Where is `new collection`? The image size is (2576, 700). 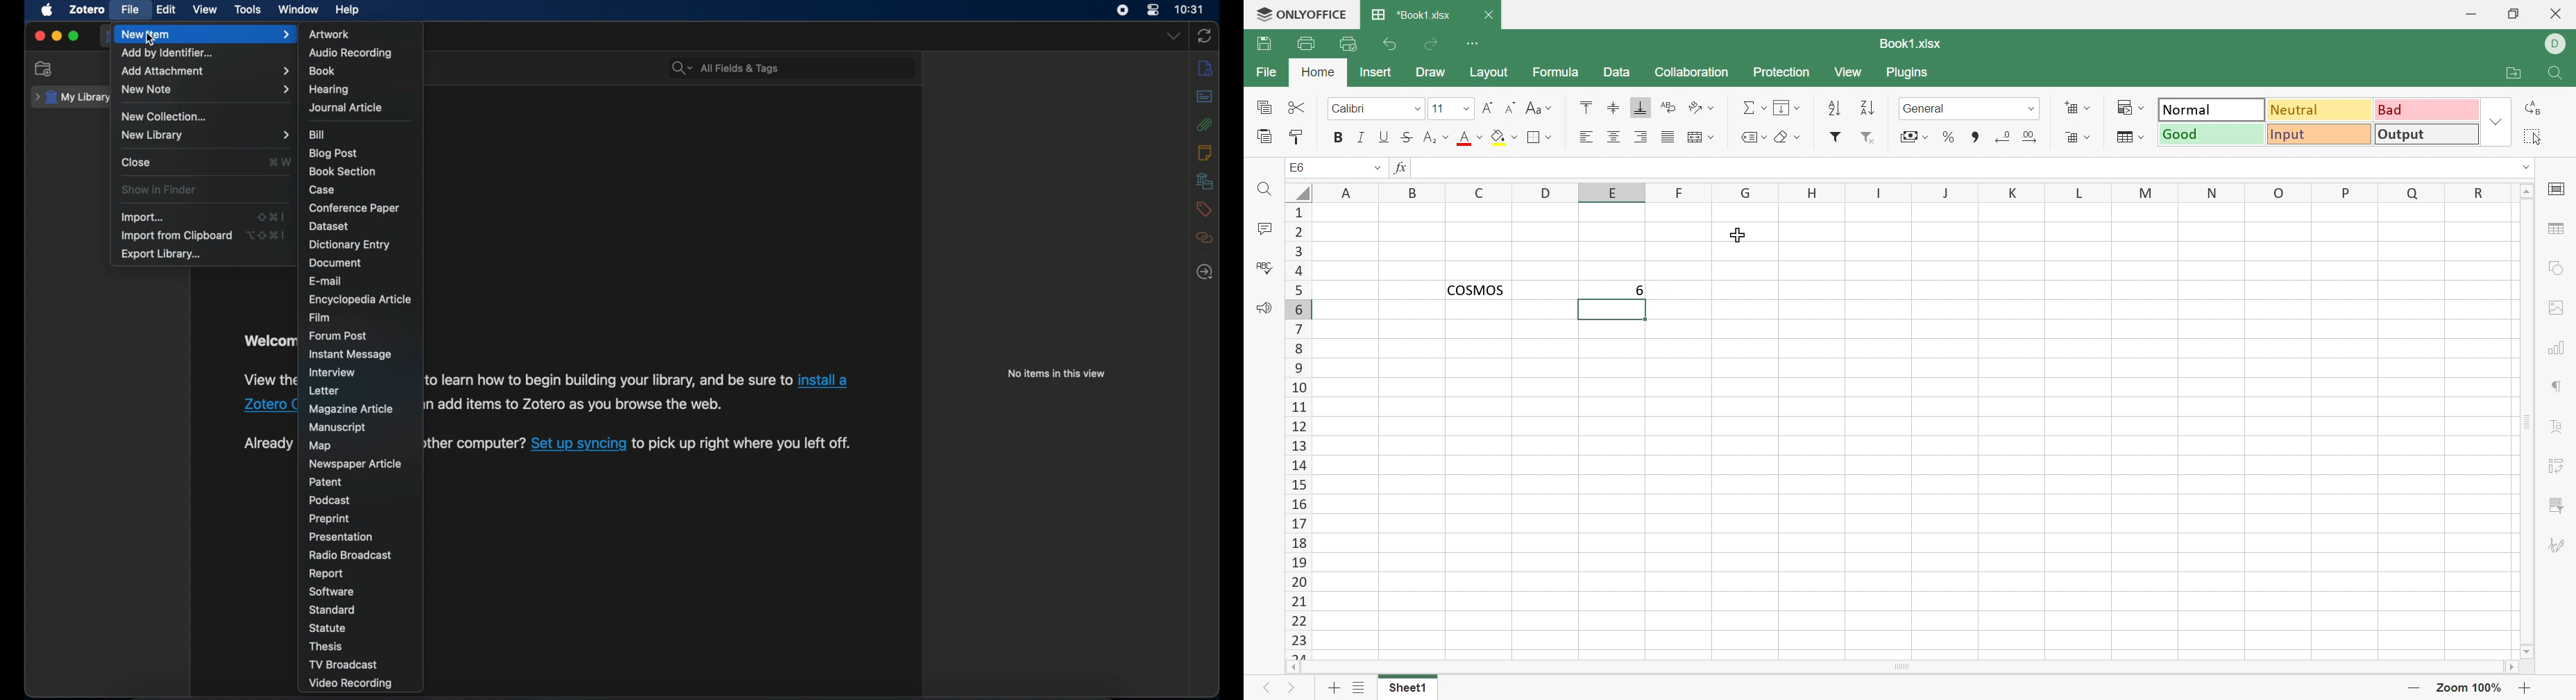 new collection is located at coordinates (165, 117).